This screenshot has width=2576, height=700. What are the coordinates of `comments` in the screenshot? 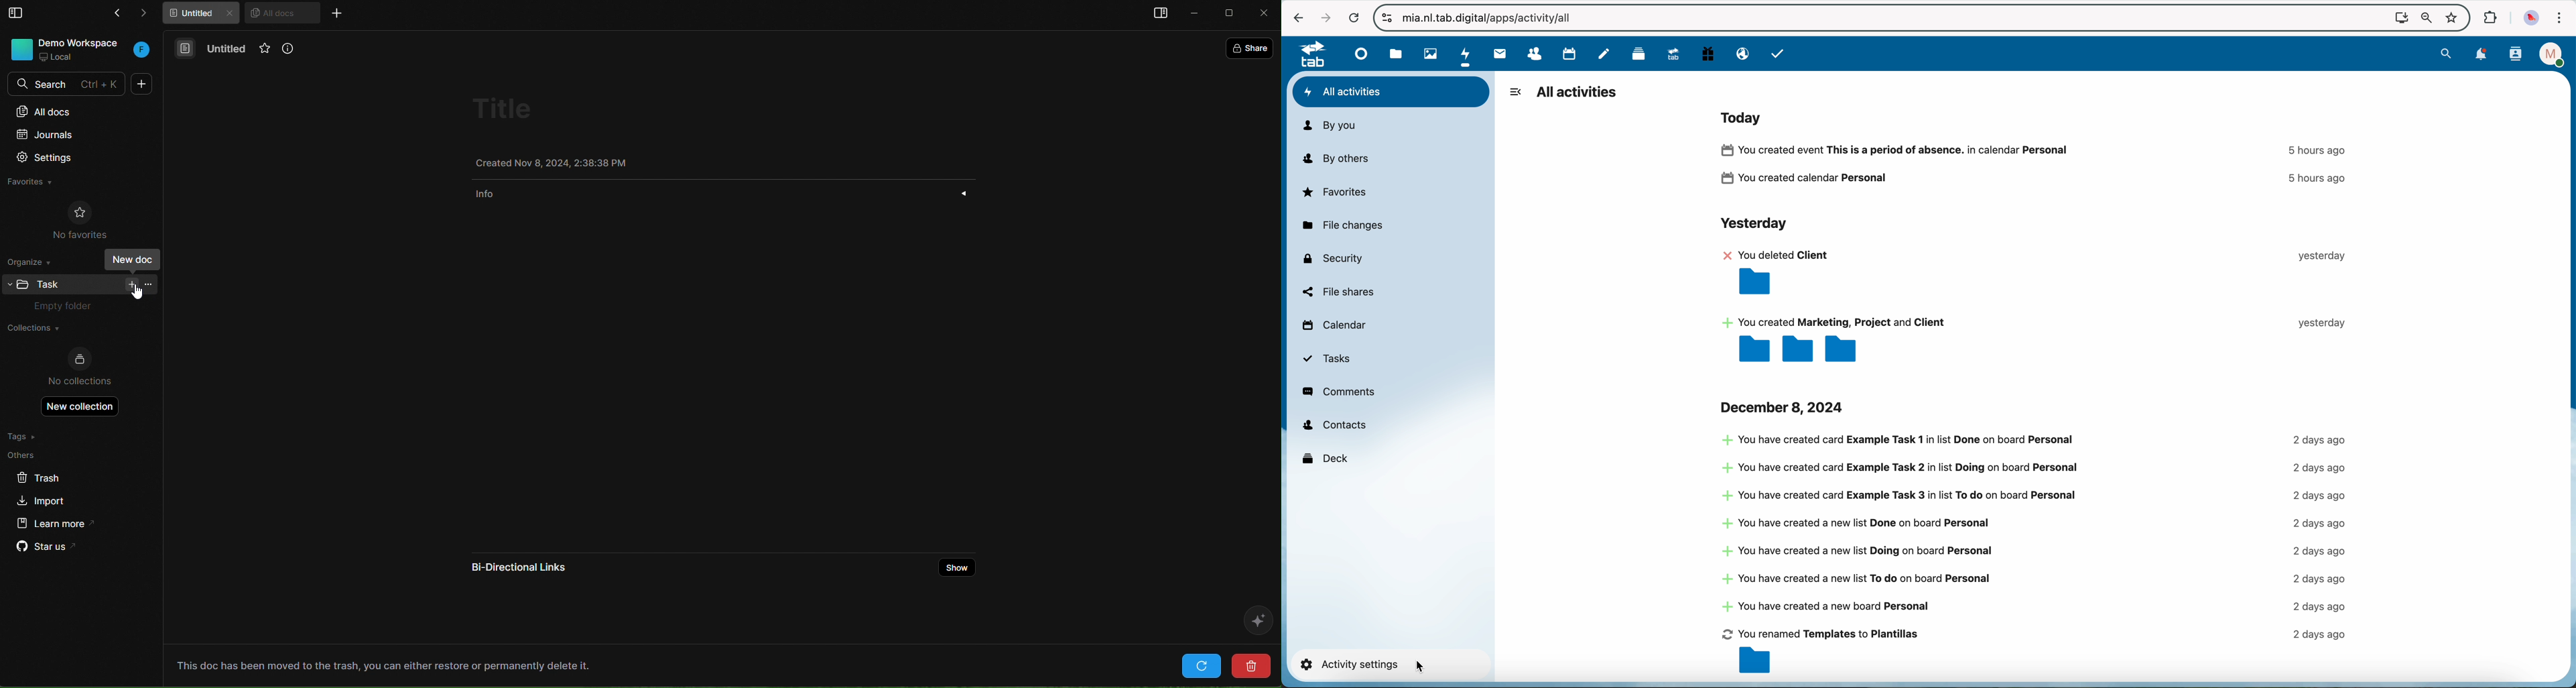 It's located at (1340, 392).